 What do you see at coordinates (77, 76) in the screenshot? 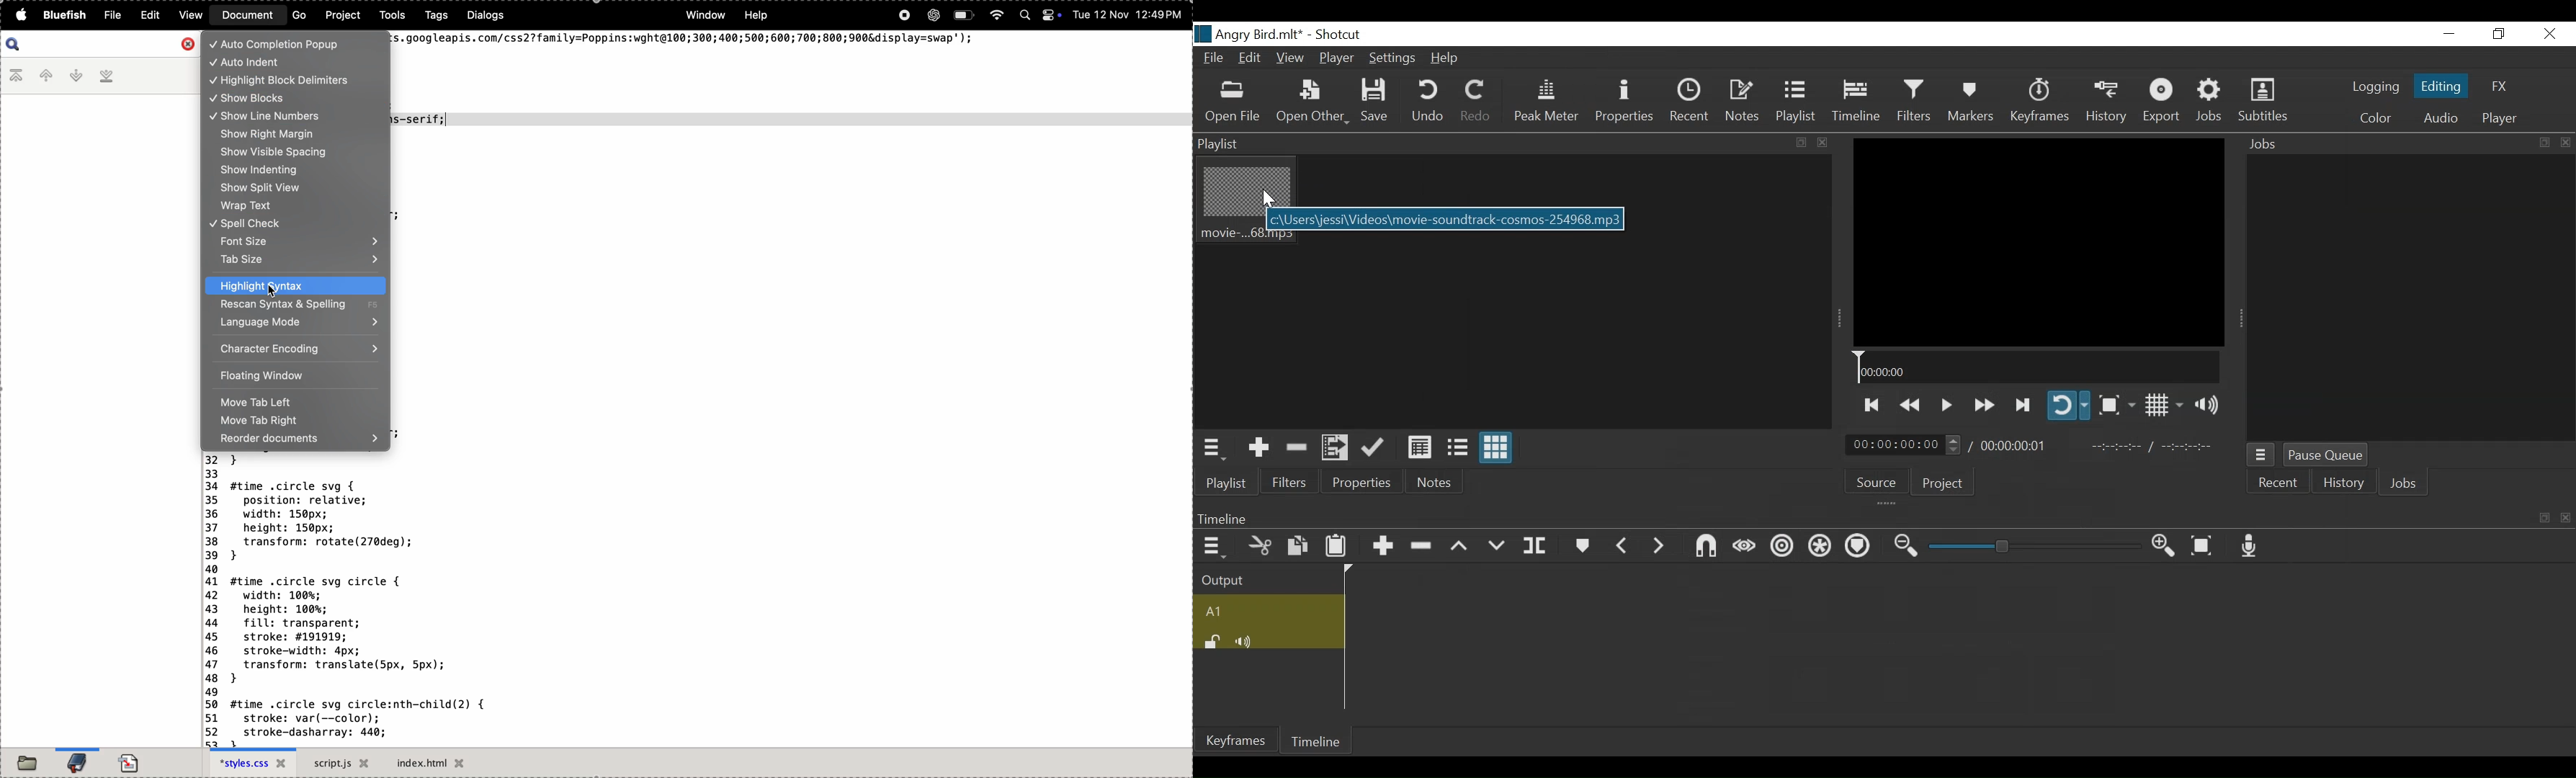
I see `next bookmark` at bounding box center [77, 76].